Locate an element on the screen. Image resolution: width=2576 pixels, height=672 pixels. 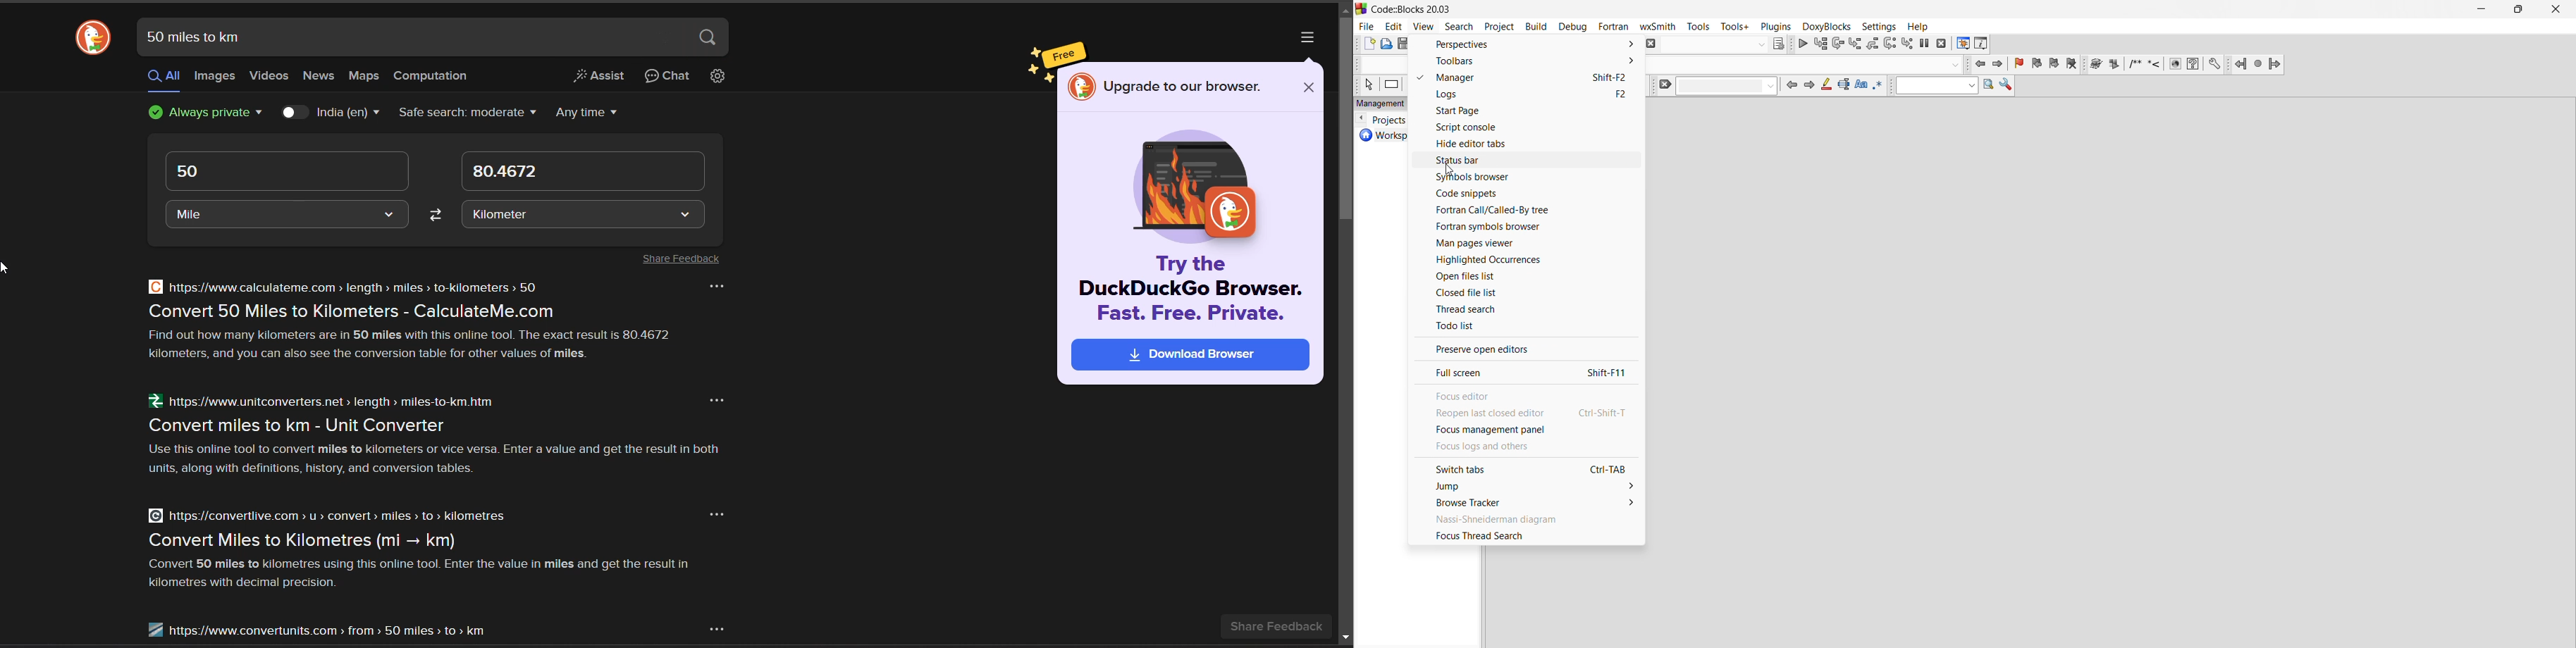
jump is located at coordinates (1528, 485).